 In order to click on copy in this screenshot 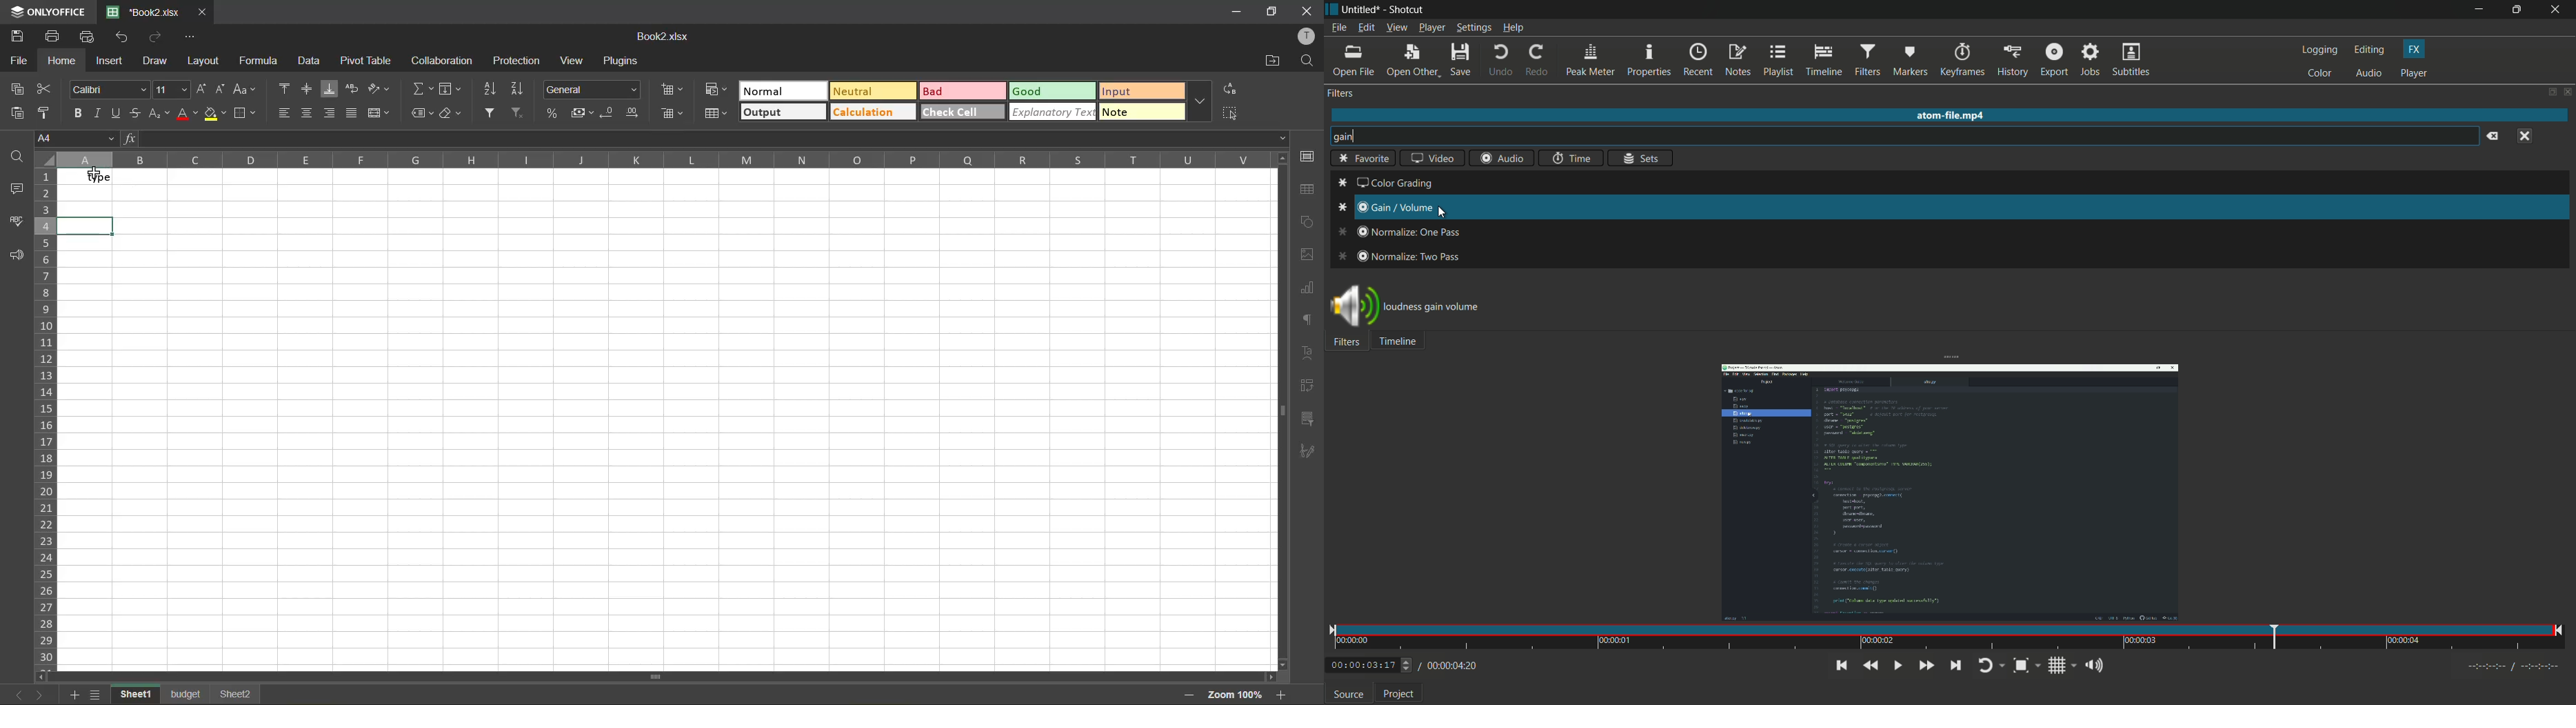, I will do `click(21, 87)`.